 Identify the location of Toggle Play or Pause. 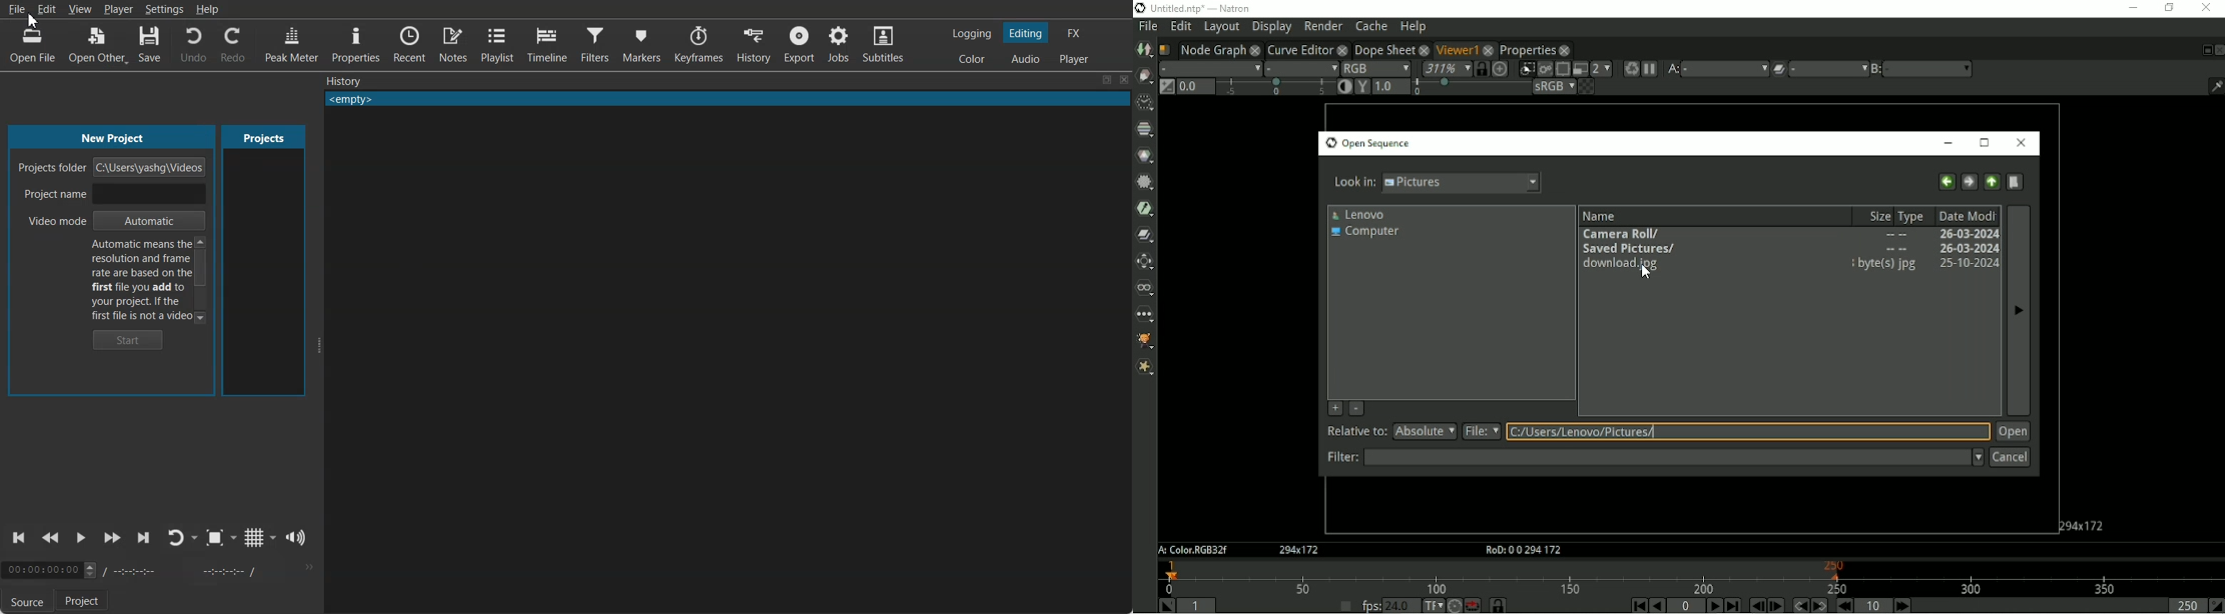
(79, 539).